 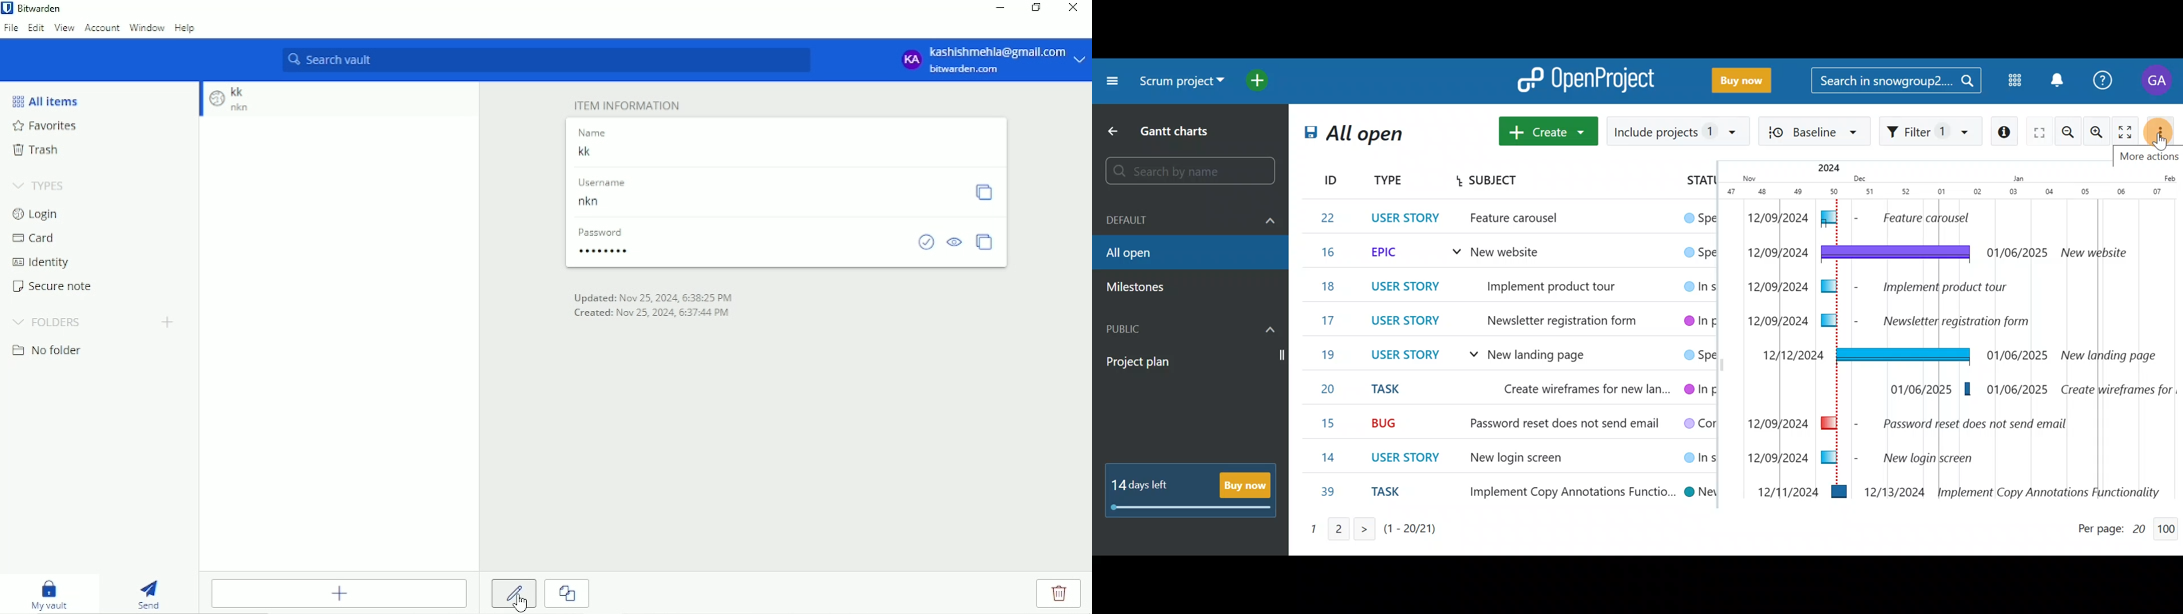 I want to click on Add Item, so click(x=337, y=593).